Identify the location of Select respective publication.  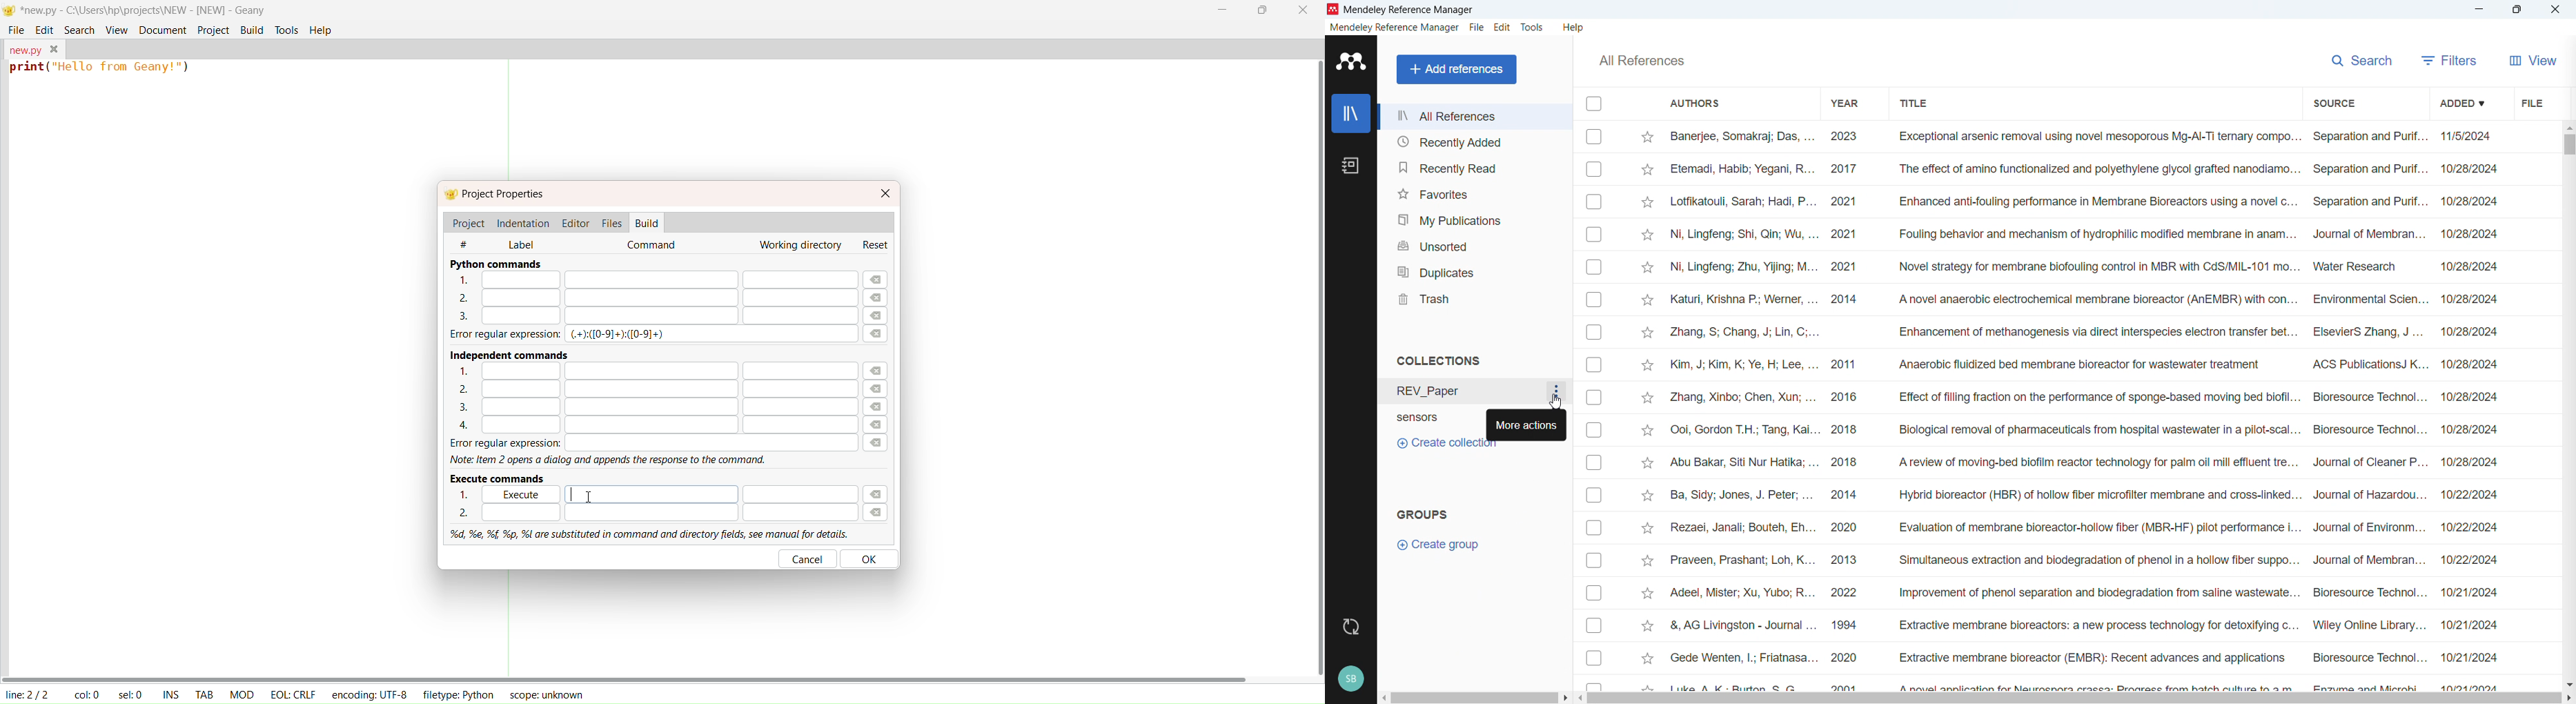
(1594, 657).